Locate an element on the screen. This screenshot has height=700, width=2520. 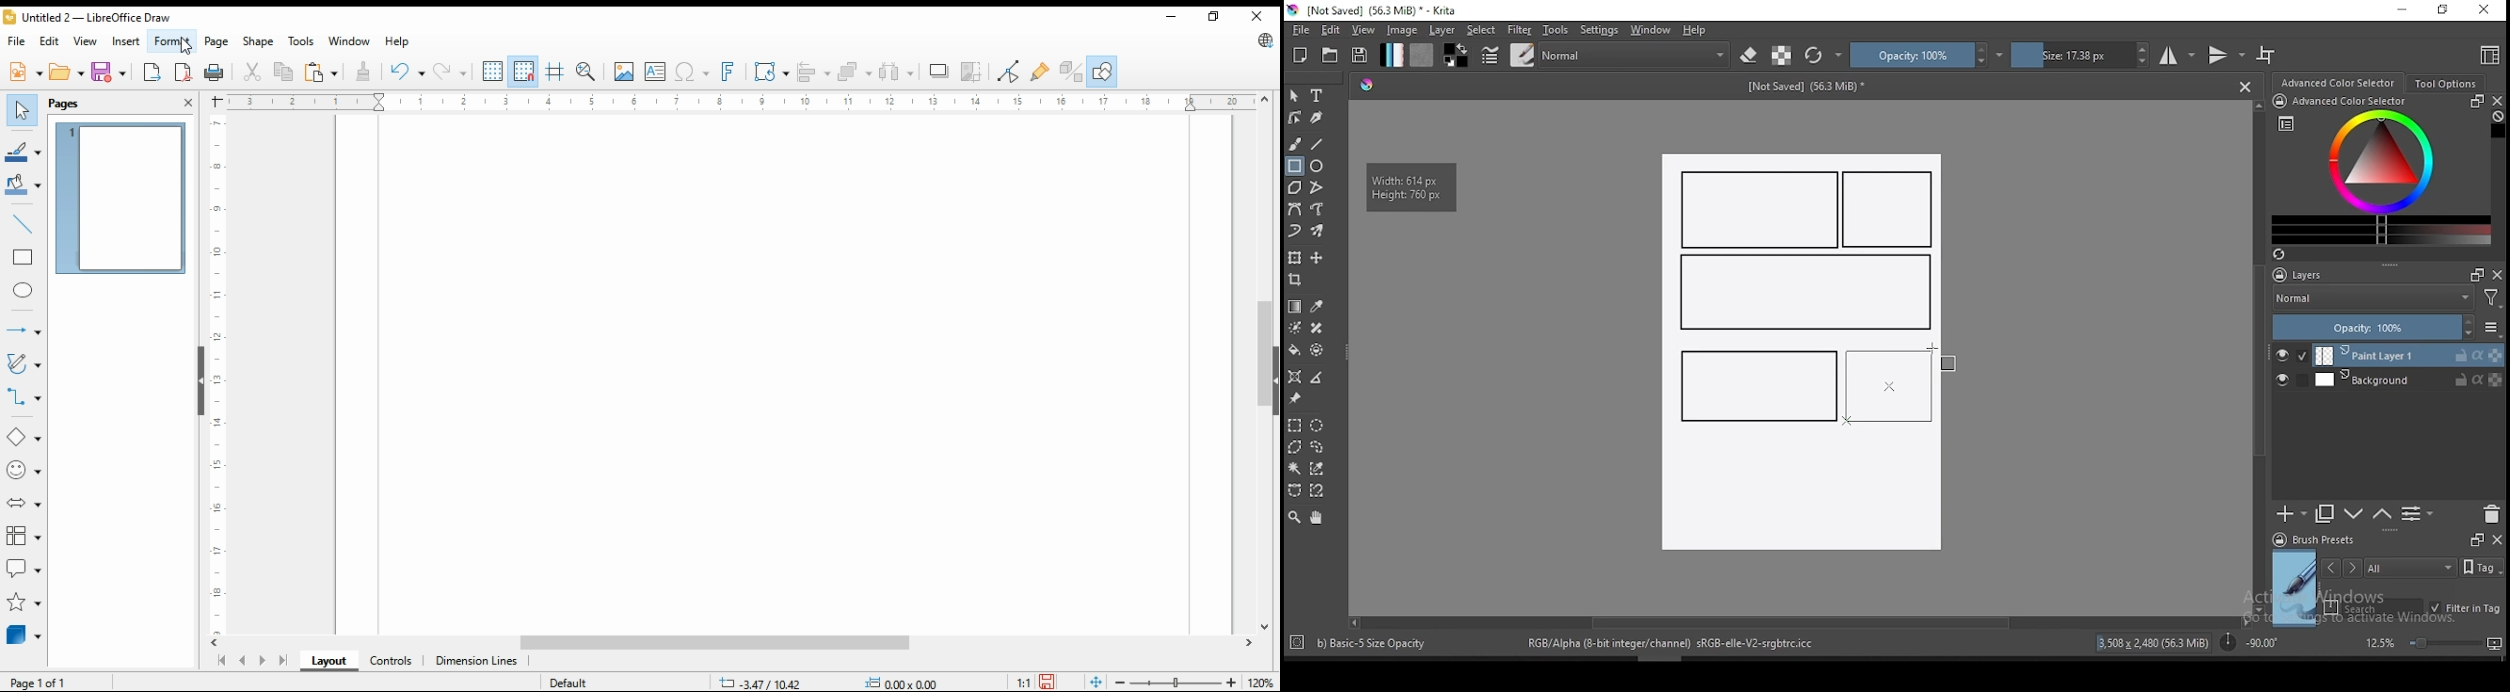
file is located at coordinates (1300, 30).